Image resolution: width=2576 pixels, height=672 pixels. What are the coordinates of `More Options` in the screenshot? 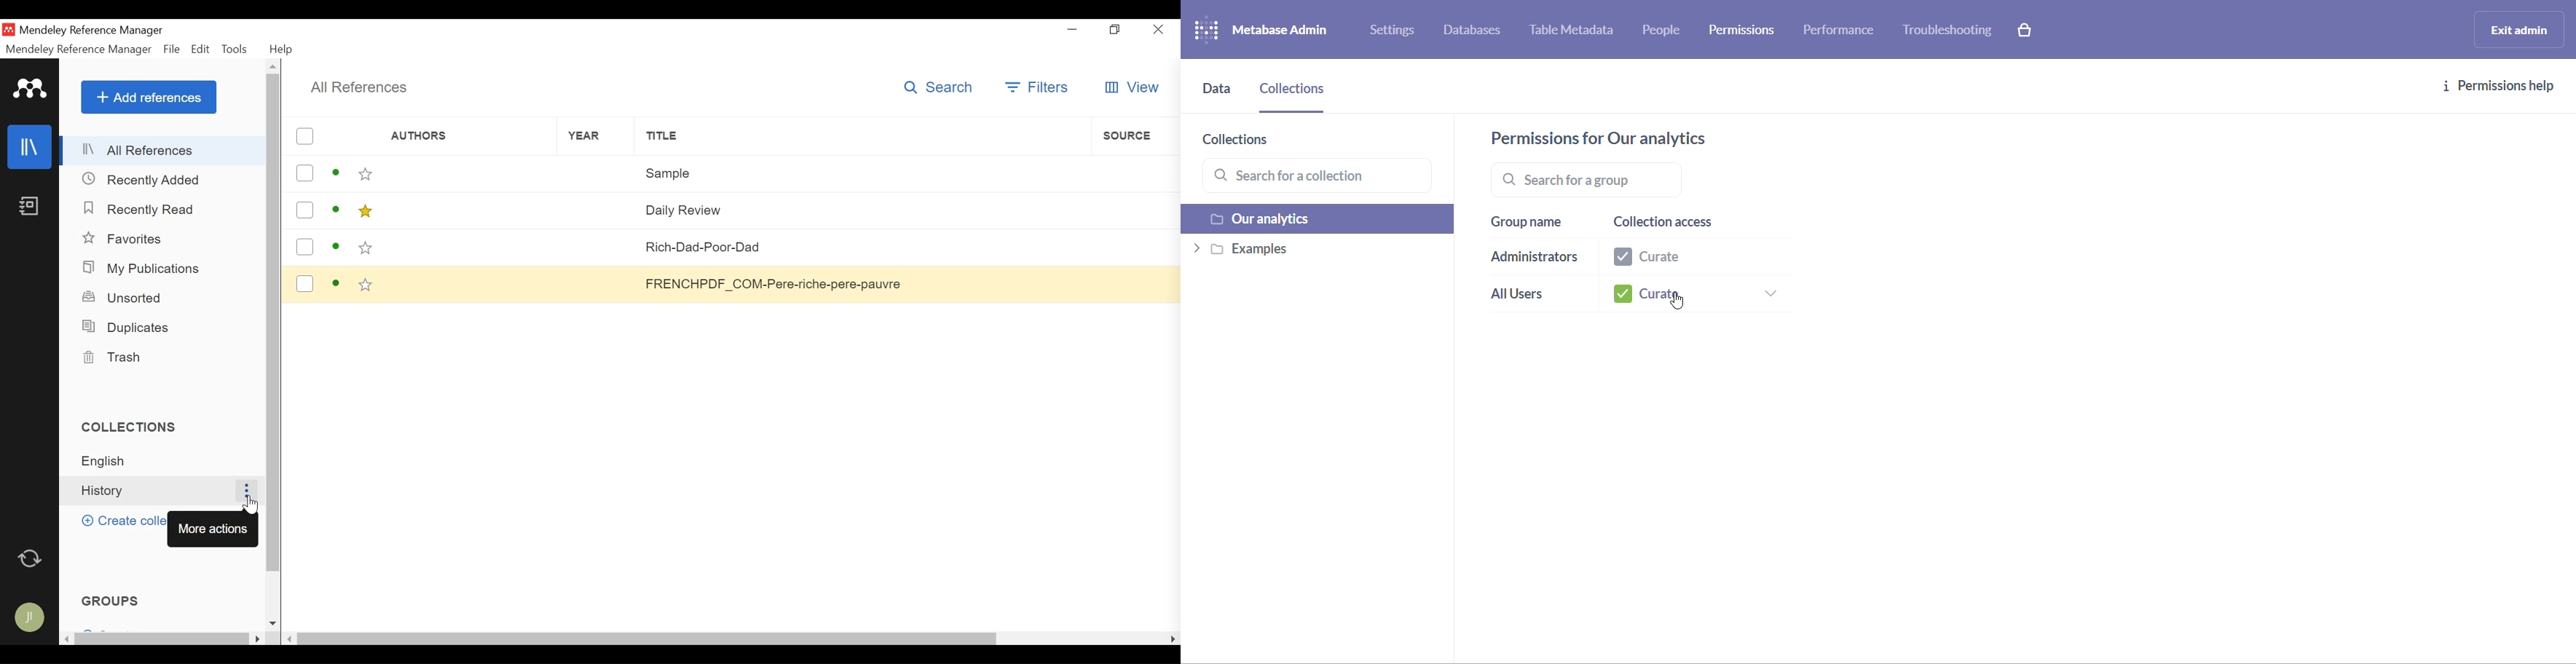 It's located at (245, 491).